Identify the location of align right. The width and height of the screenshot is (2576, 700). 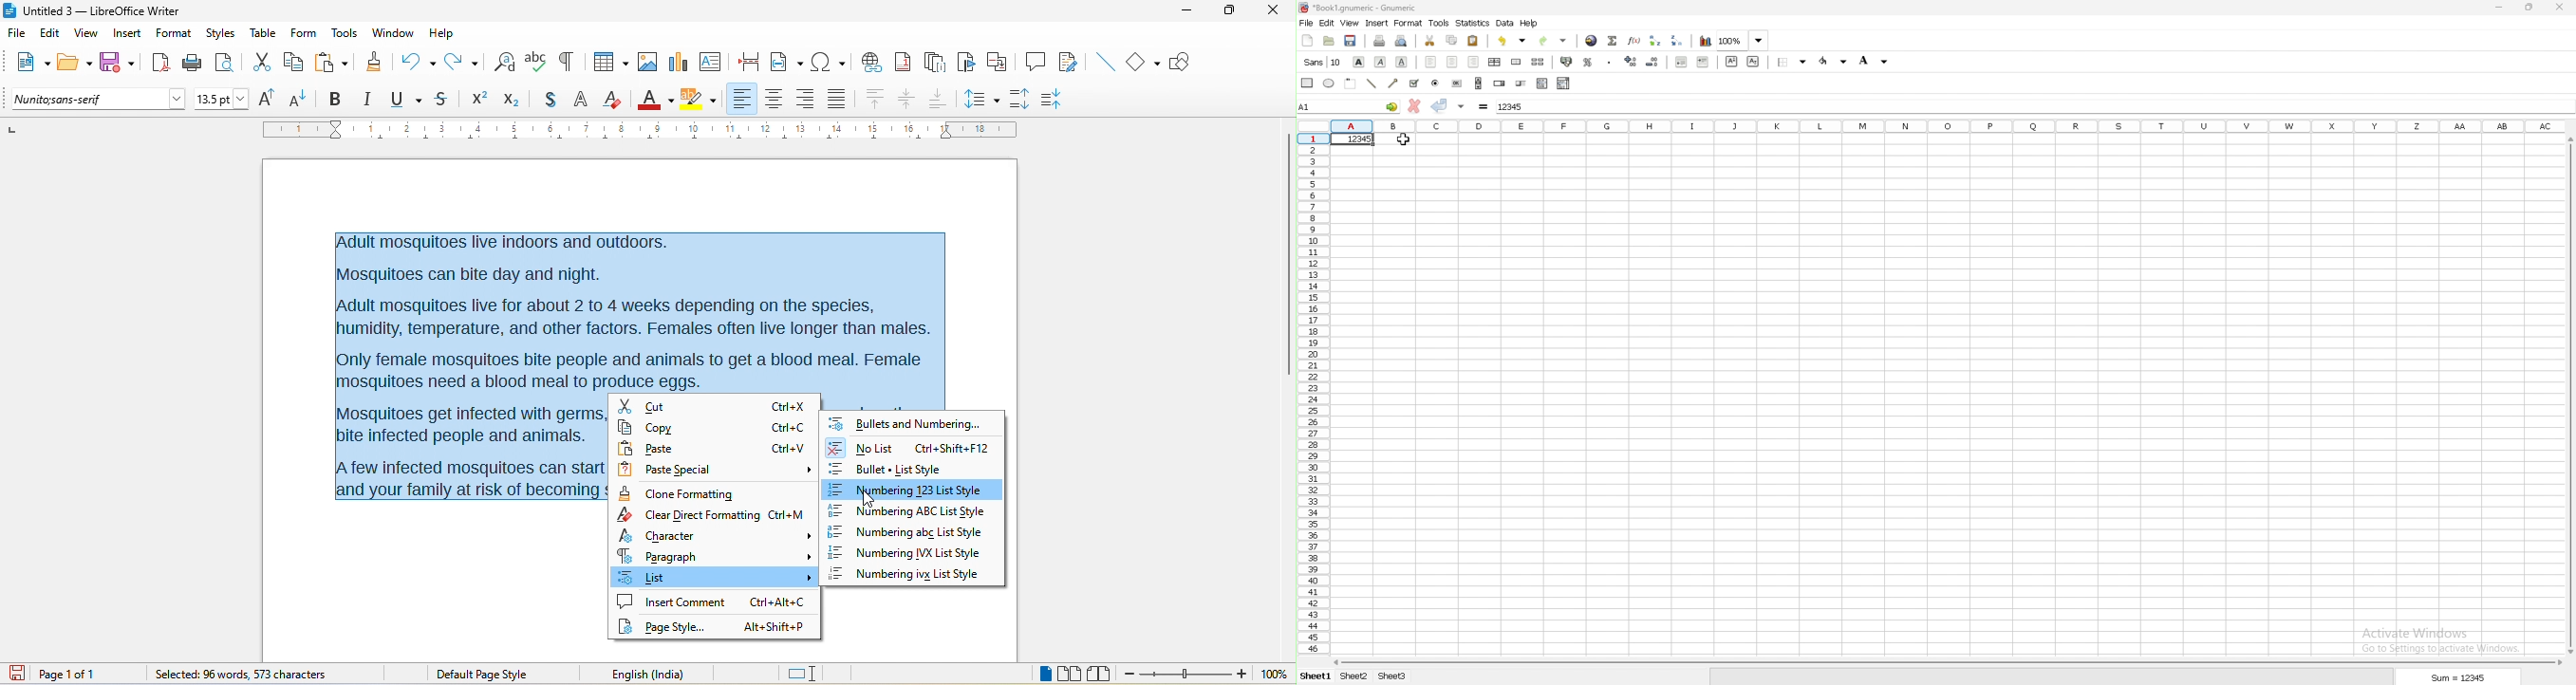
(1473, 62).